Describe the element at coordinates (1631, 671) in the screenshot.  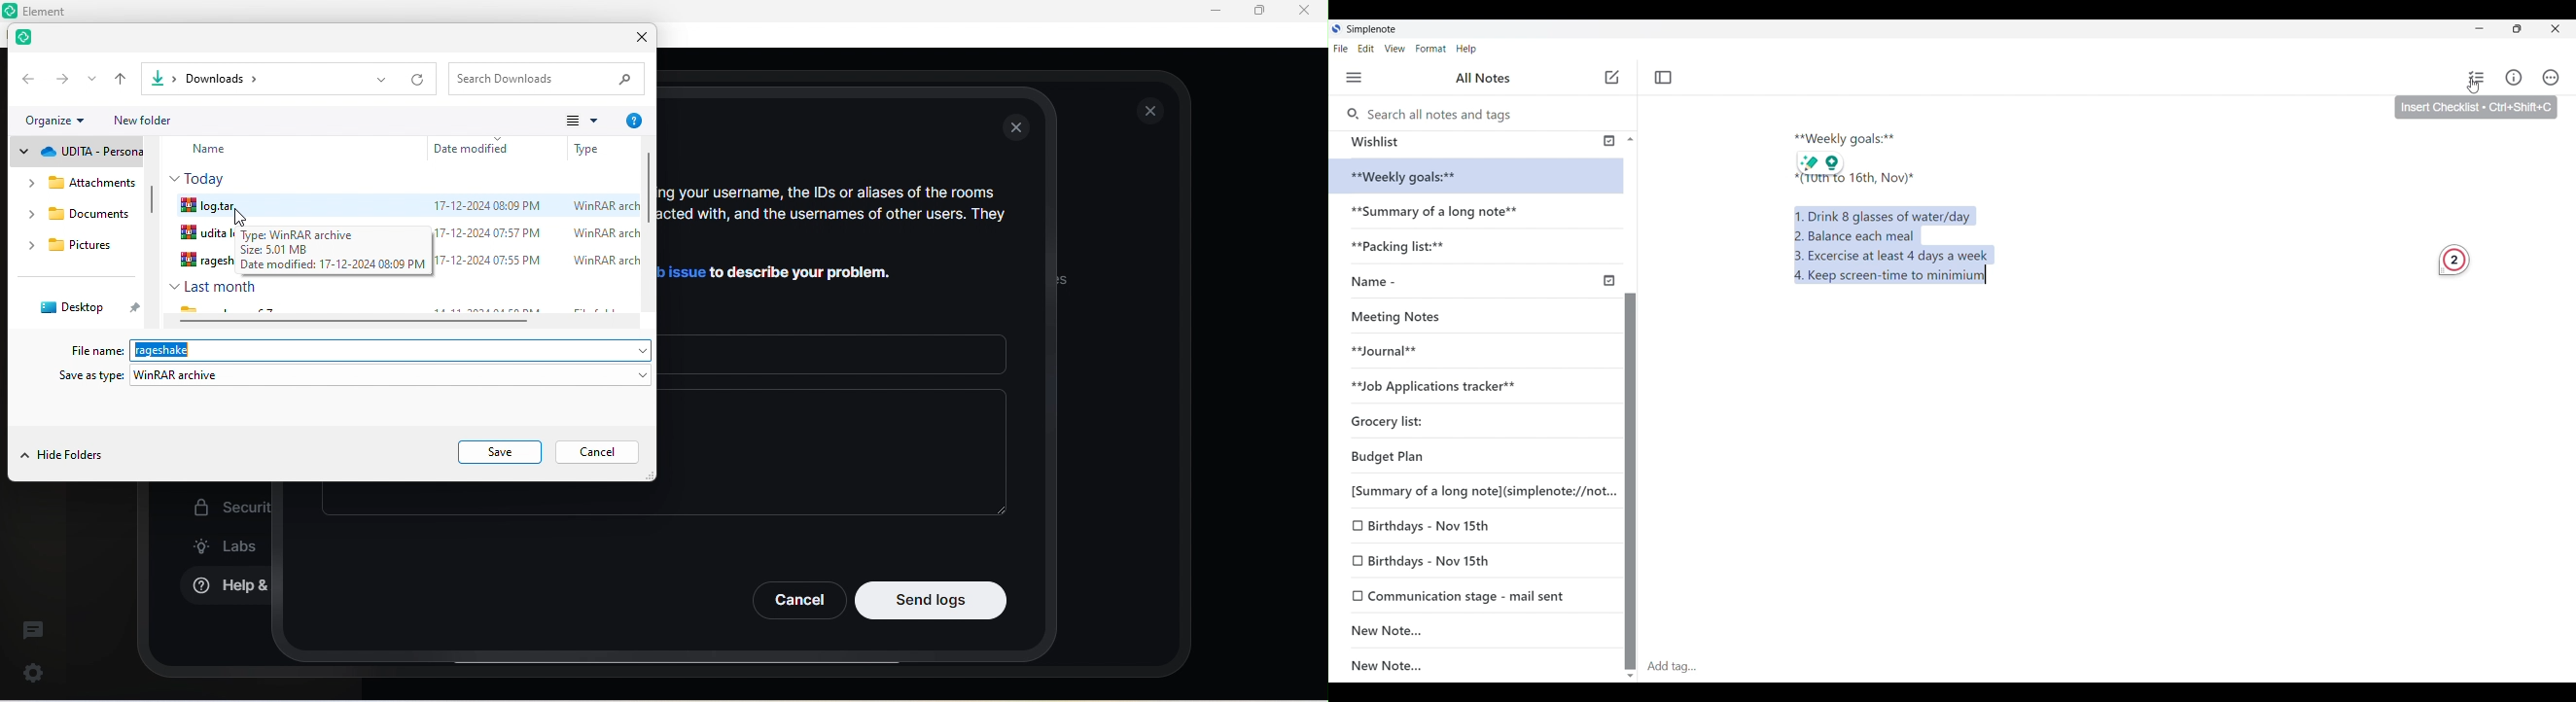
I see `scroll down button` at that location.